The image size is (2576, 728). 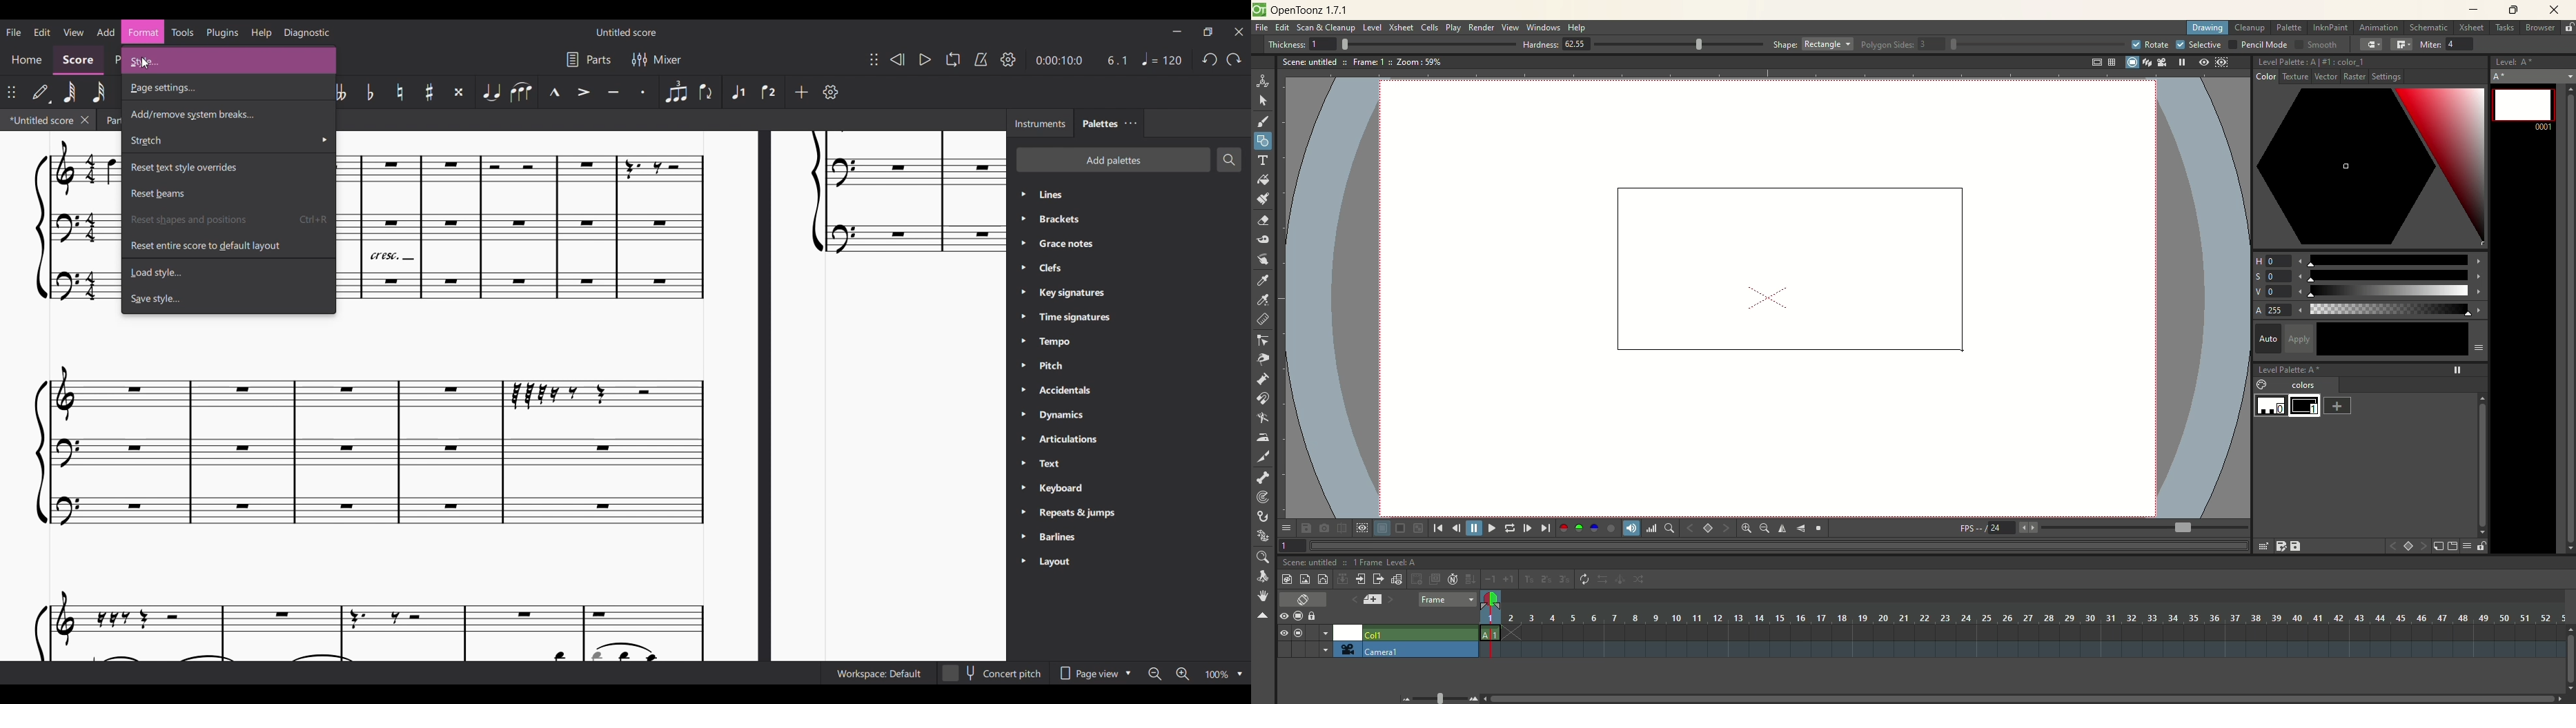 I want to click on Tenuto, so click(x=613, y=92).